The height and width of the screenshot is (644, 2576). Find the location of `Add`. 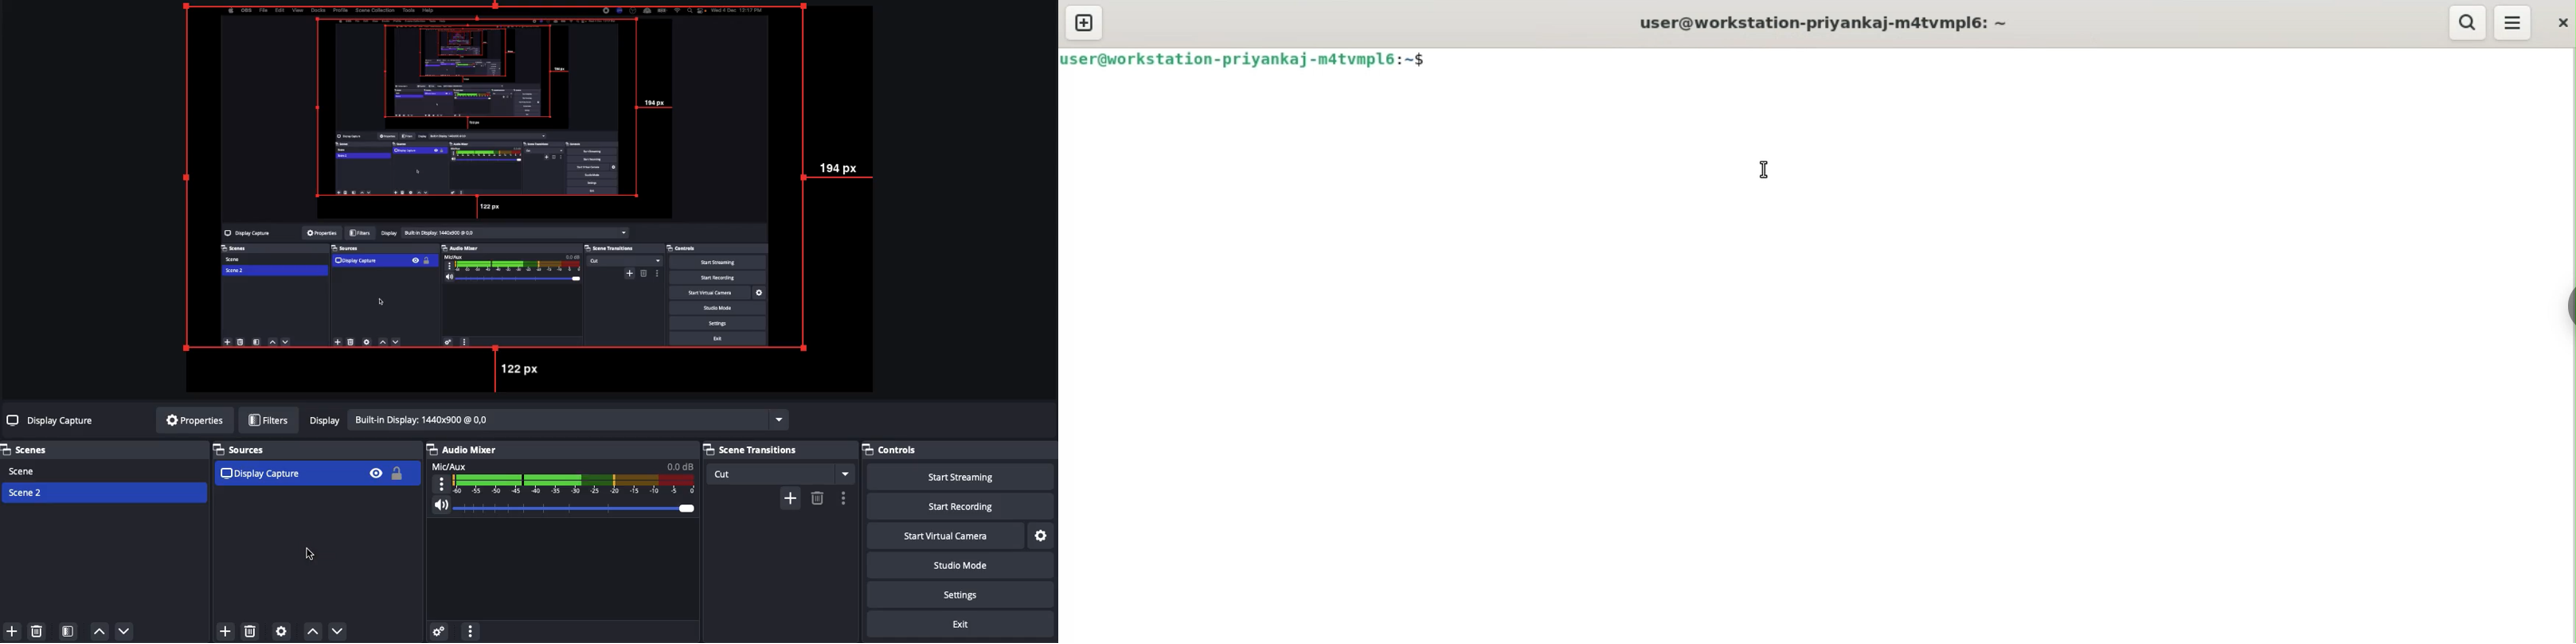

Add is located at coordinates (14, 630).